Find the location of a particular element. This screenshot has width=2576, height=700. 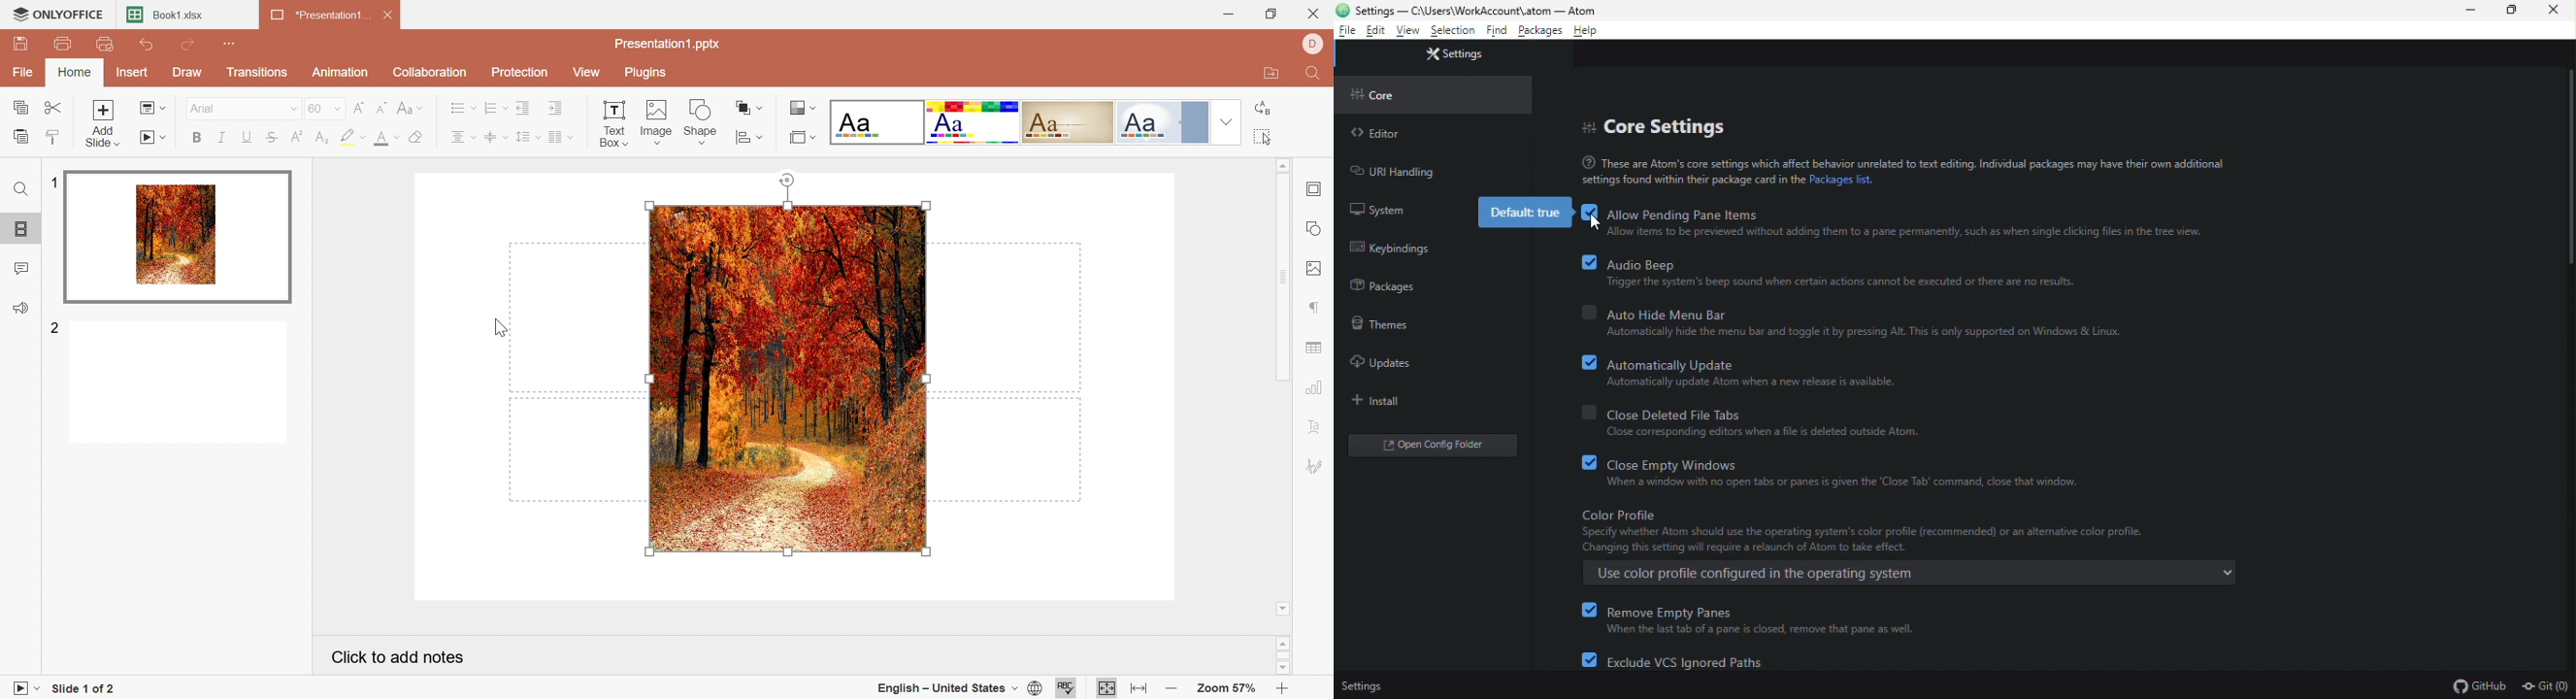

Change slide layout is located at coordinates (153, 107).